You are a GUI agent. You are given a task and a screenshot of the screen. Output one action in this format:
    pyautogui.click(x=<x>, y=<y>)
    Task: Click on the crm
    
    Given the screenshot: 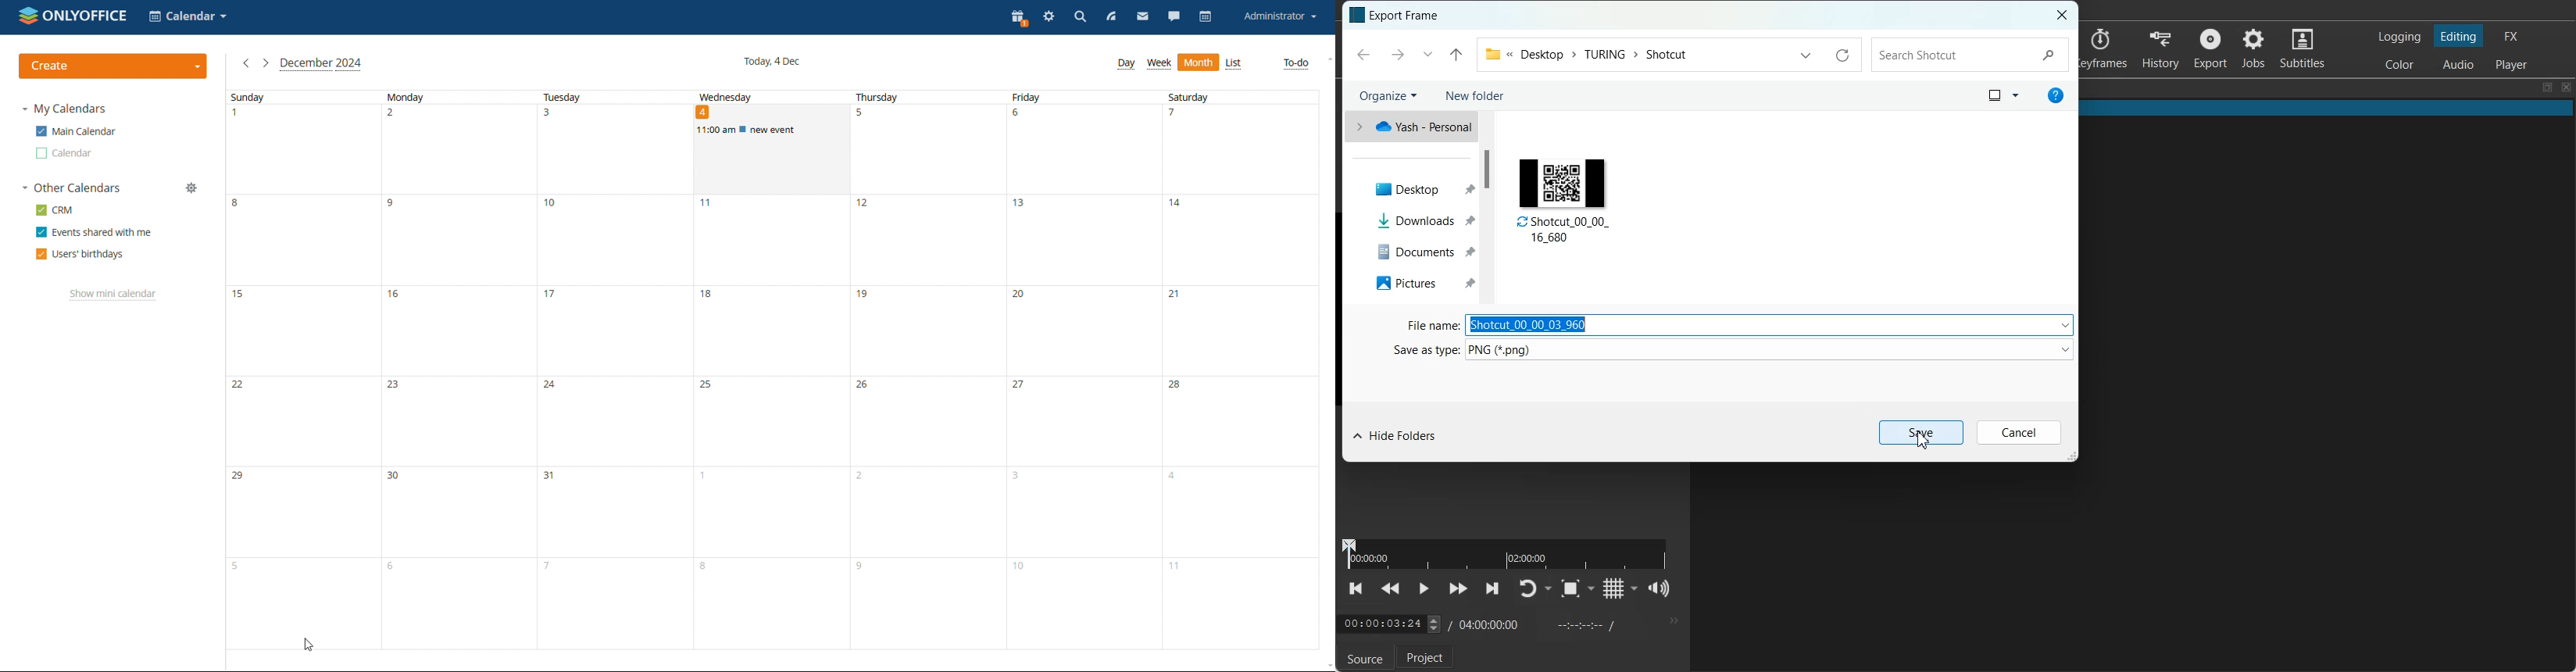 What is the action you would take?
    pyautogui.click(x=55, y=209)
    